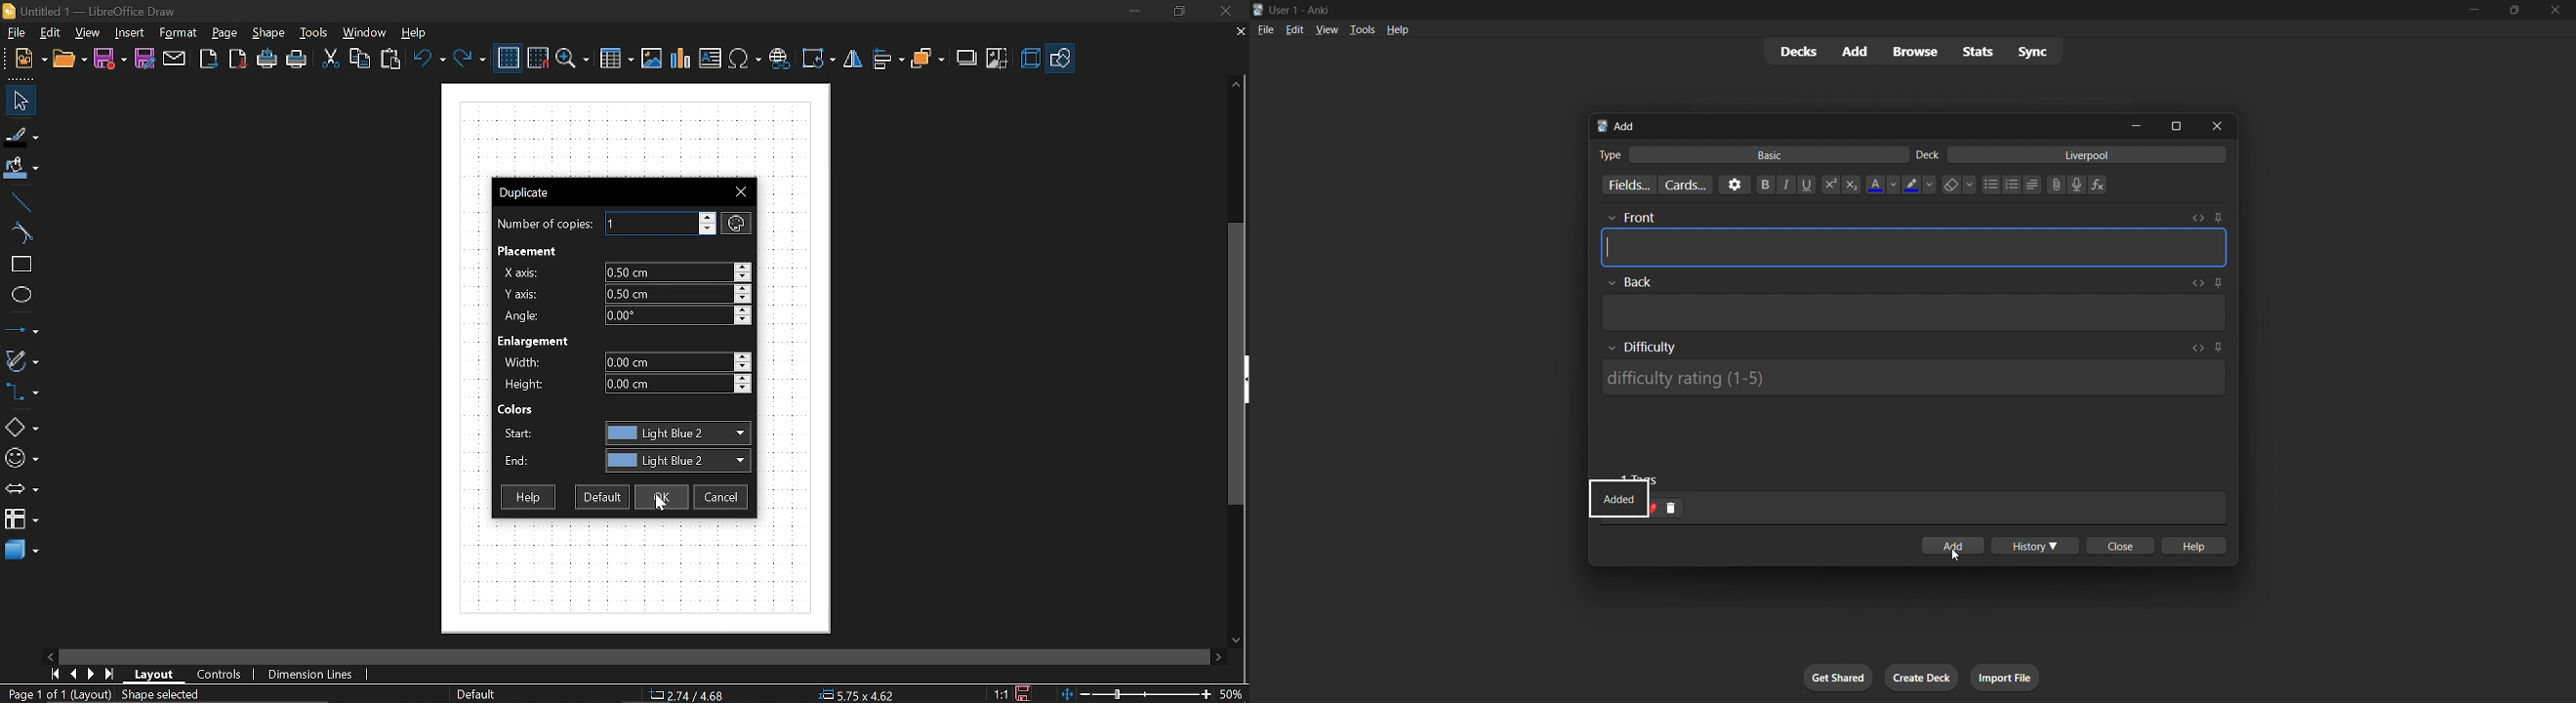 The width and height of the screenshot is (2576, 728). What do you see at coordinates (2037, 547) in the screenshot?
I see `history` at bounding box center [2037, 547].